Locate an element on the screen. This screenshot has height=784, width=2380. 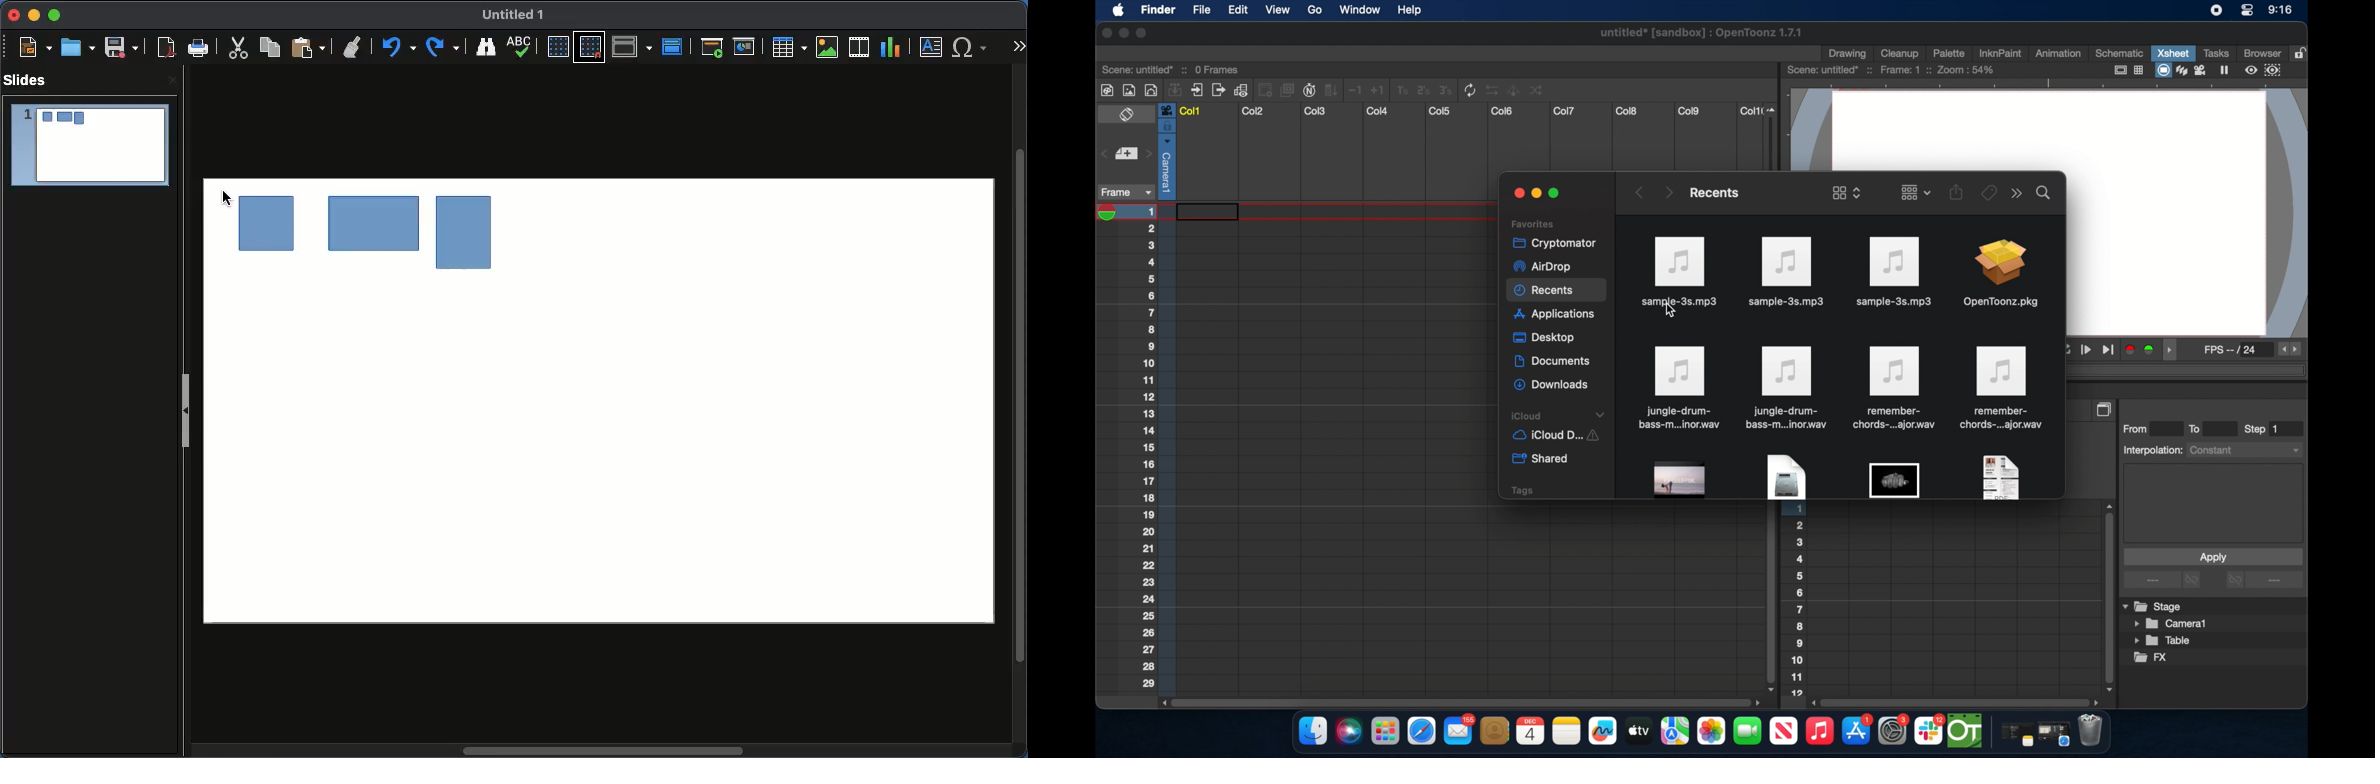
Spell check is located at coordinates (522, 46).